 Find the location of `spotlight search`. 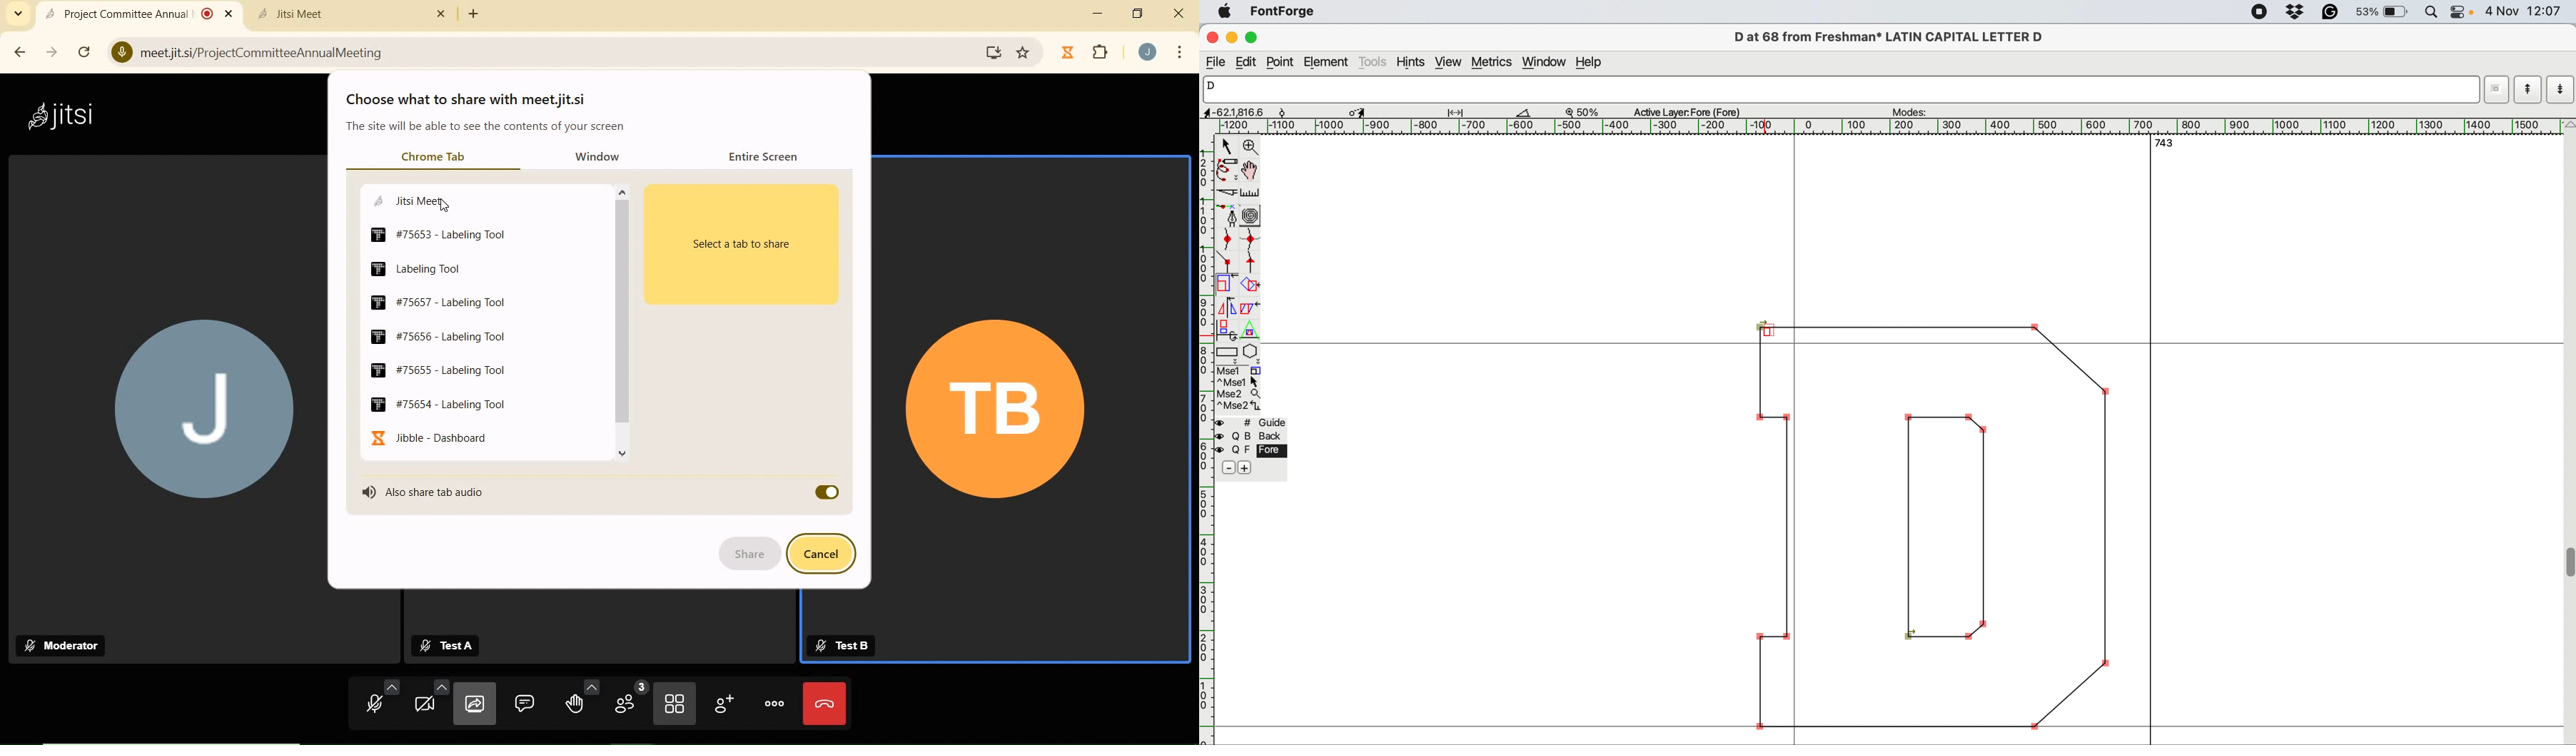

spotlight search is located at coordinates (2431, 11).